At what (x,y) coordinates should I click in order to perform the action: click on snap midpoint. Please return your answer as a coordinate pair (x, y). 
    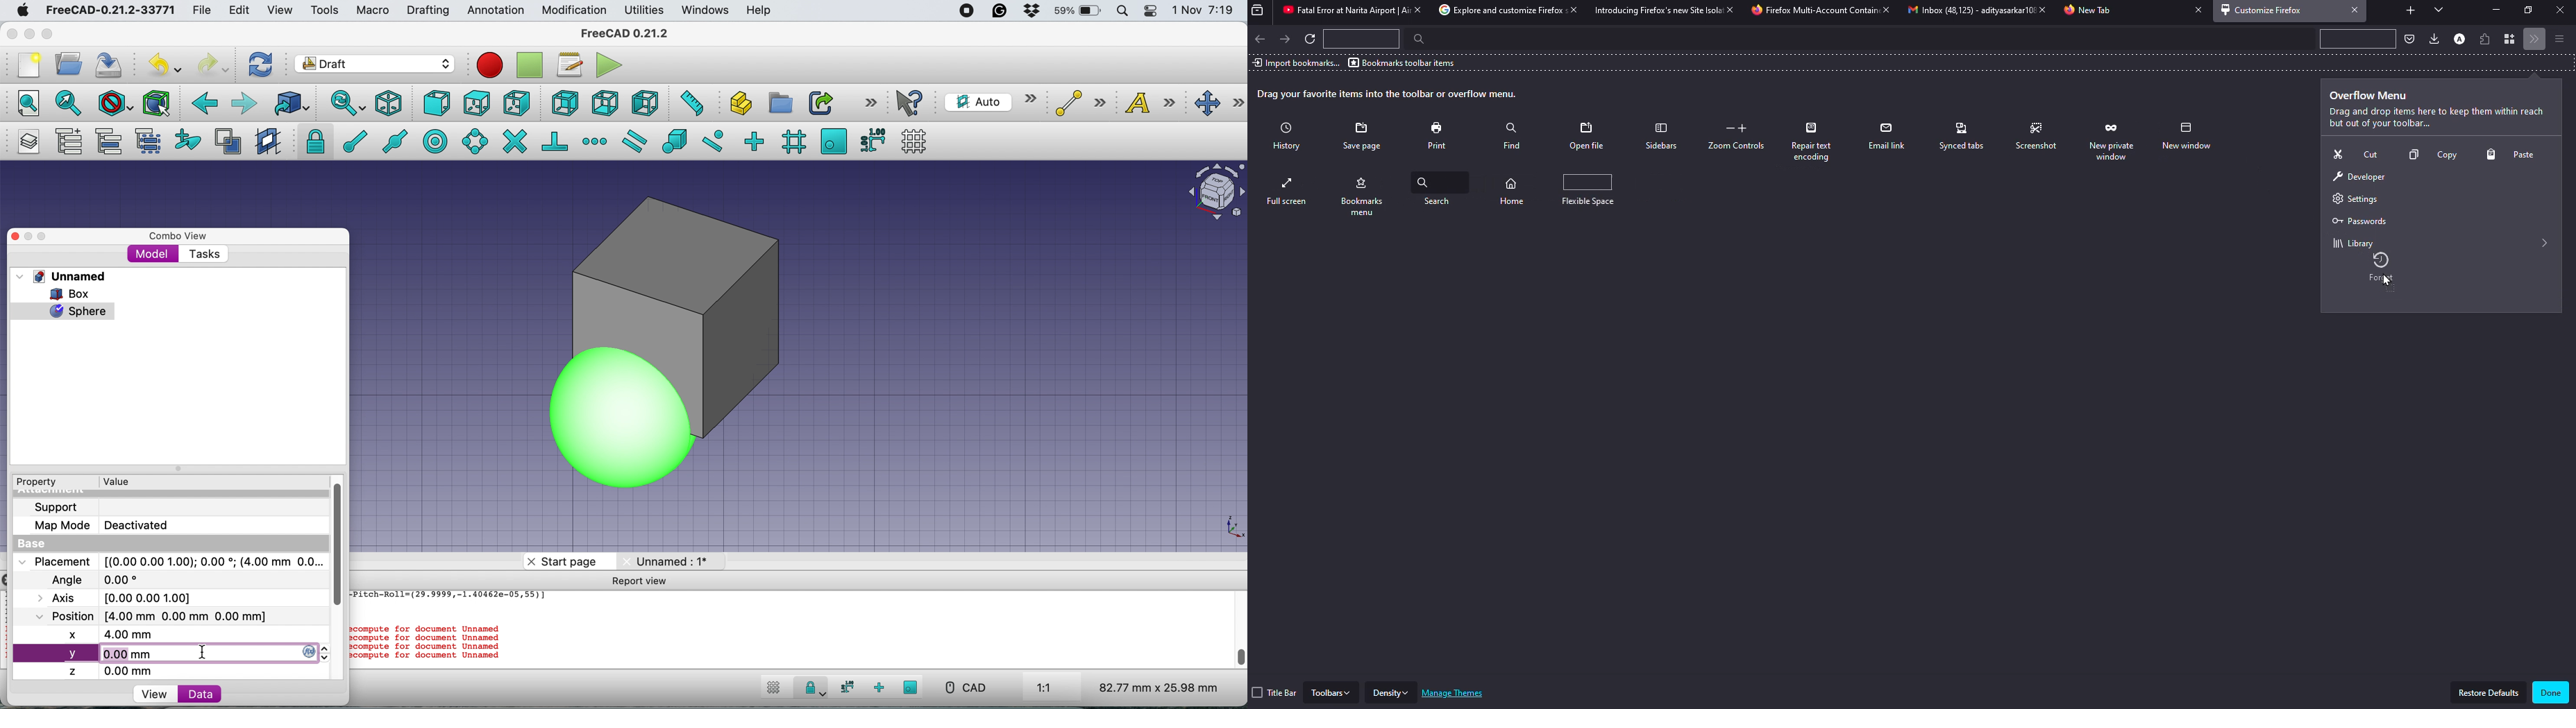
    Looking at the image, I should click on (392, 141).